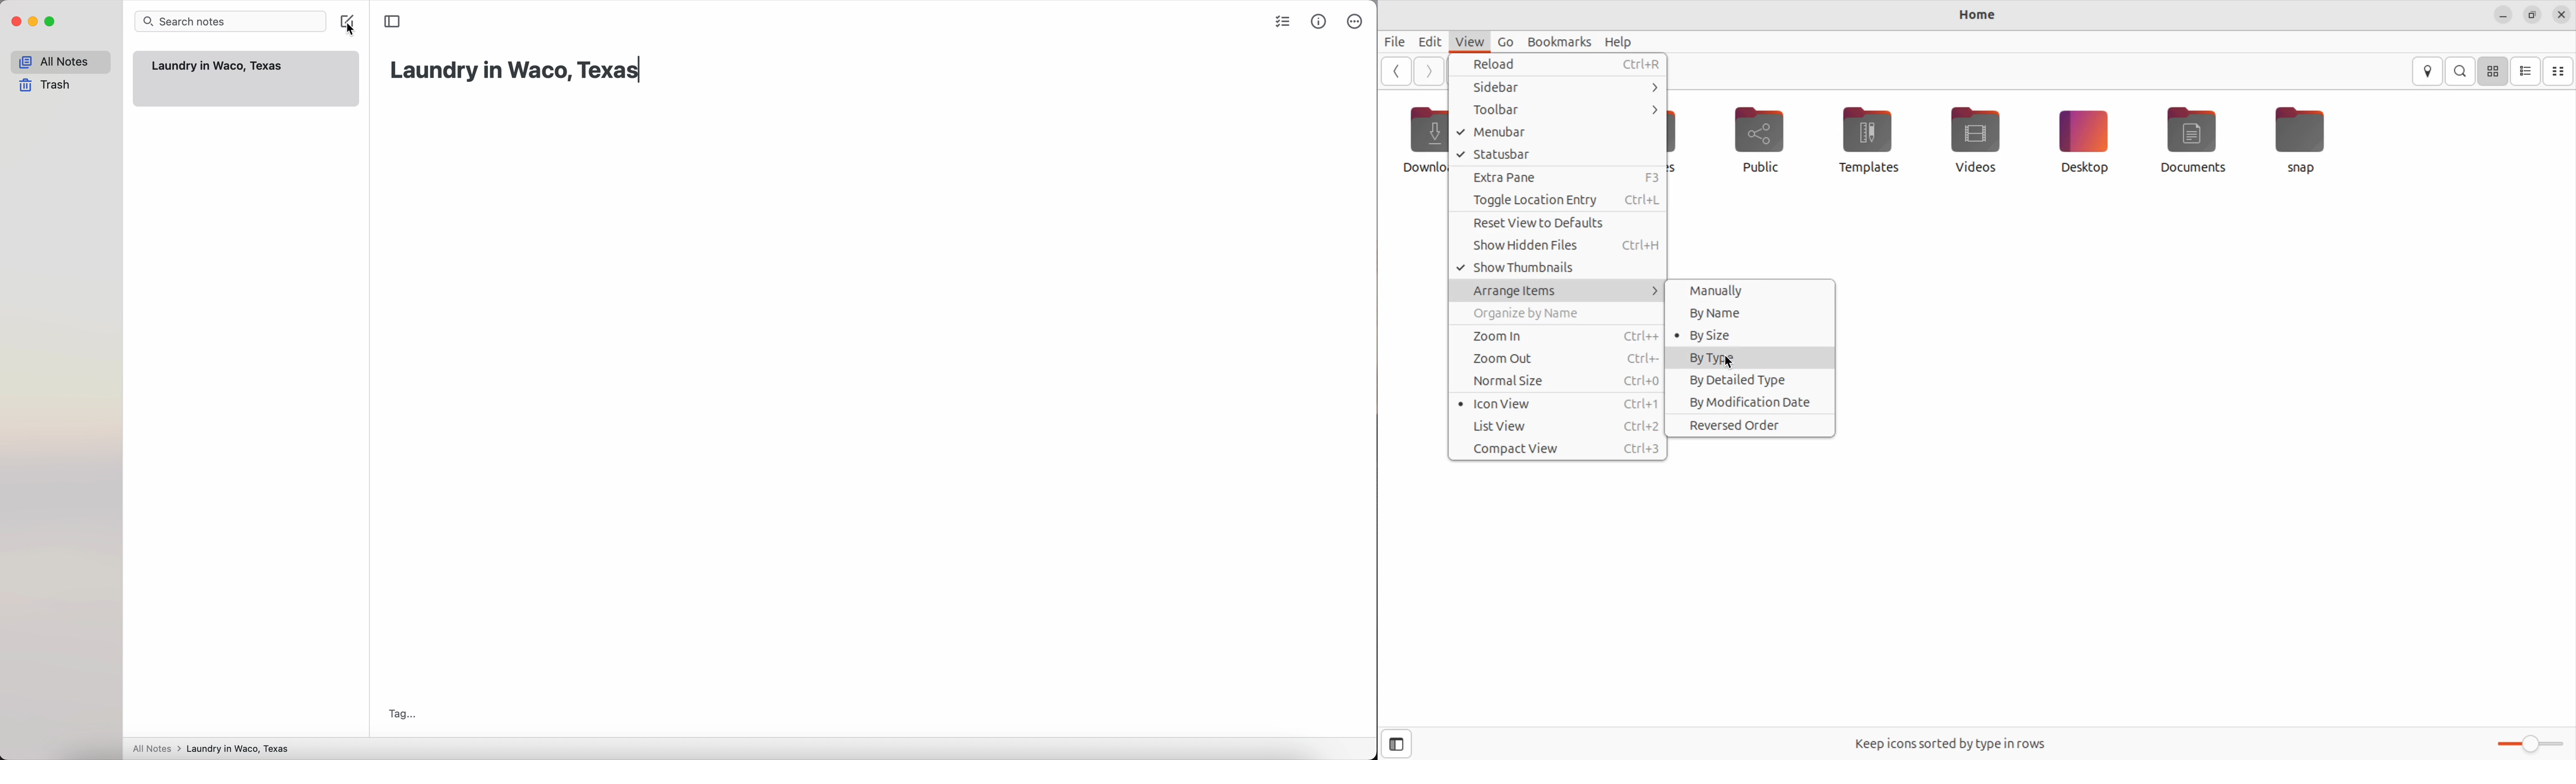  What do you see at coordinates (399, 714) in the screenshot?
I see `tag` at bounding box center [399, 714].